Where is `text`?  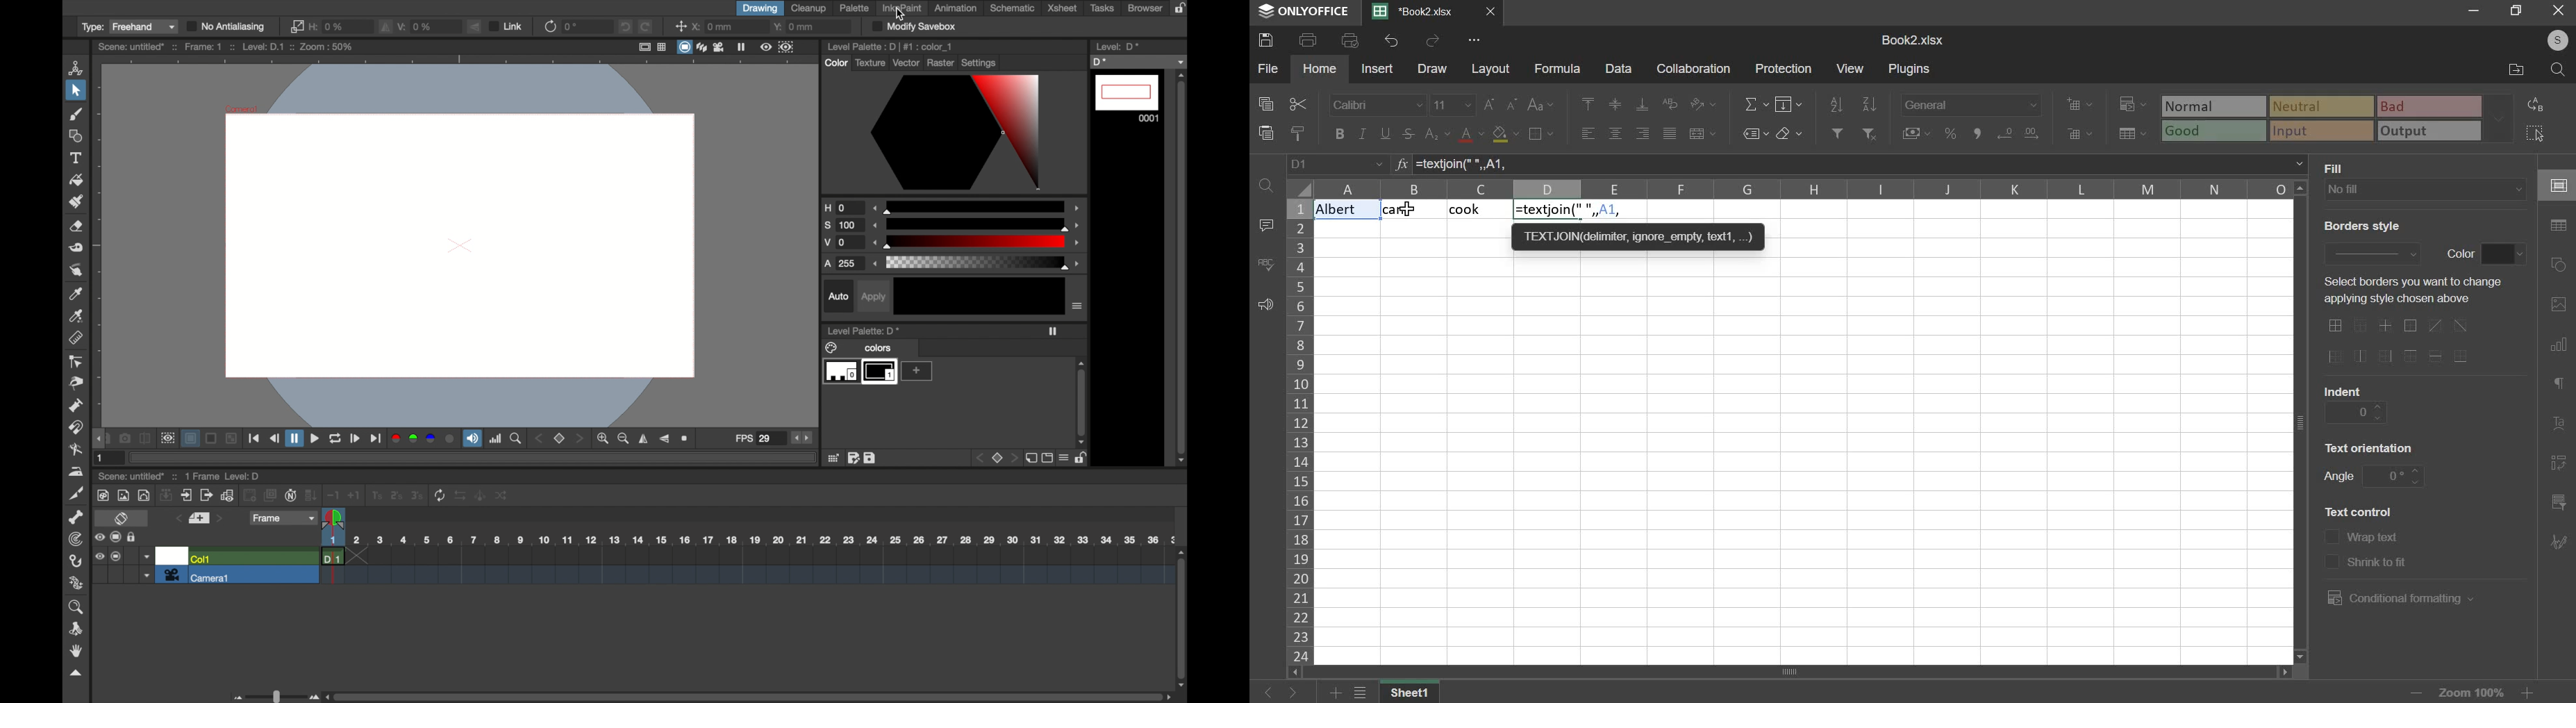
text is located at coordinates (2408, 291).